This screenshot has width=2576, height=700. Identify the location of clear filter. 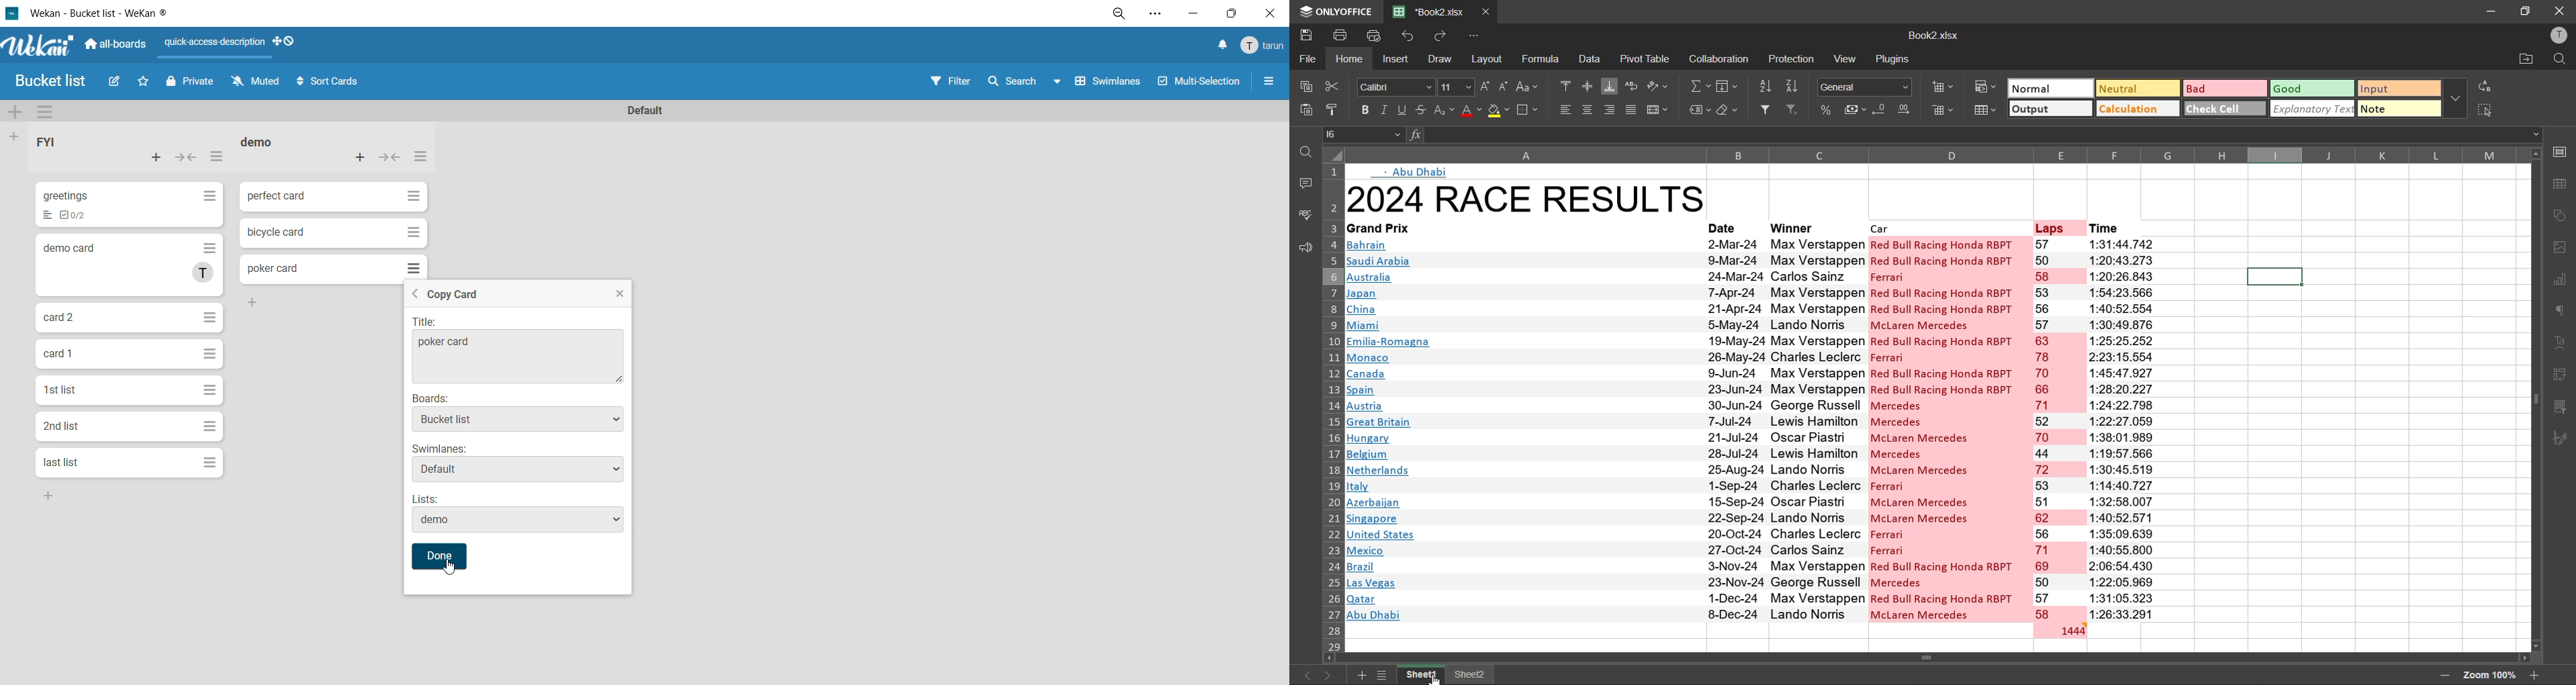
(1793, 111).